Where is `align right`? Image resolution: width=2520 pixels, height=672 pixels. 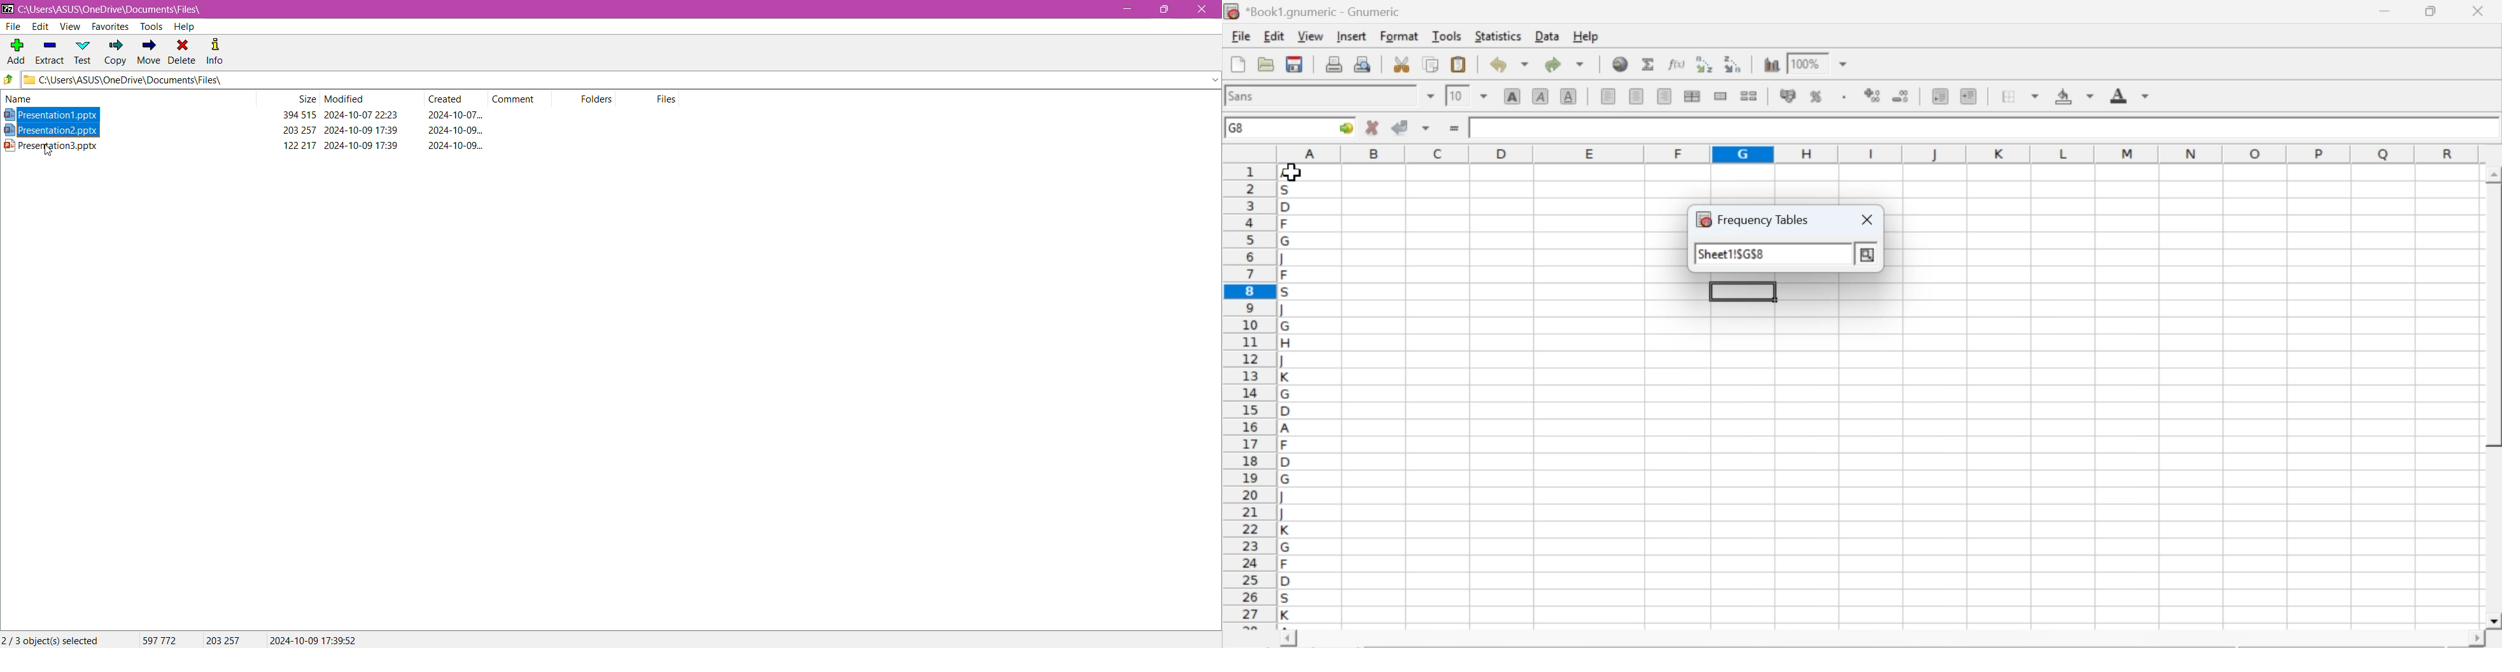
align right is located at coordinates (1664, 97).